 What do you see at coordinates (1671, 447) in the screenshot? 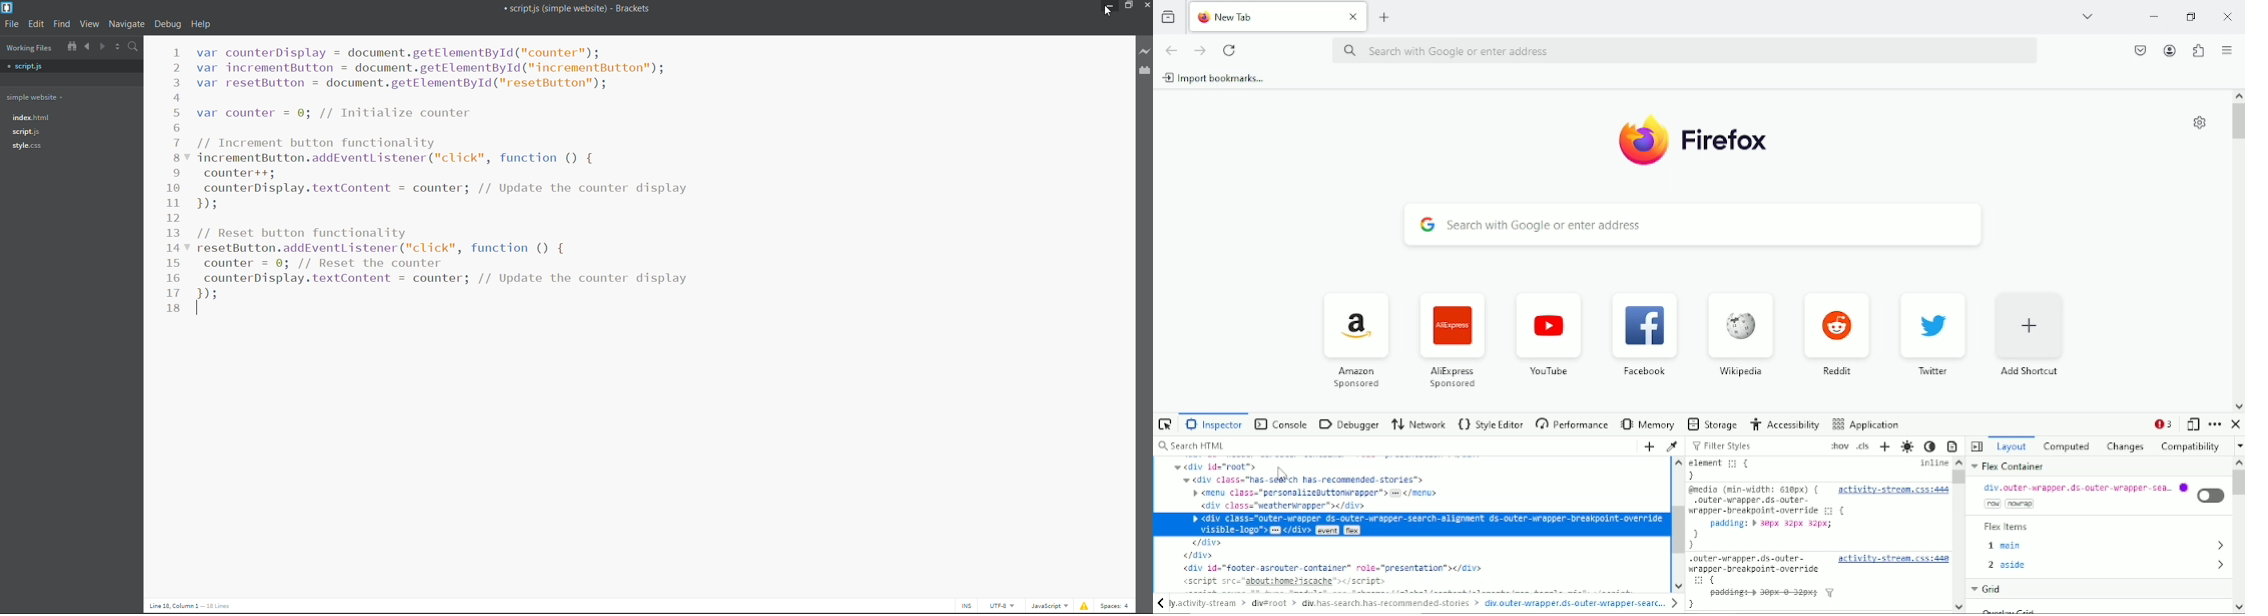
I see `Grab a color from the page` at bounding box center [1671, 447].